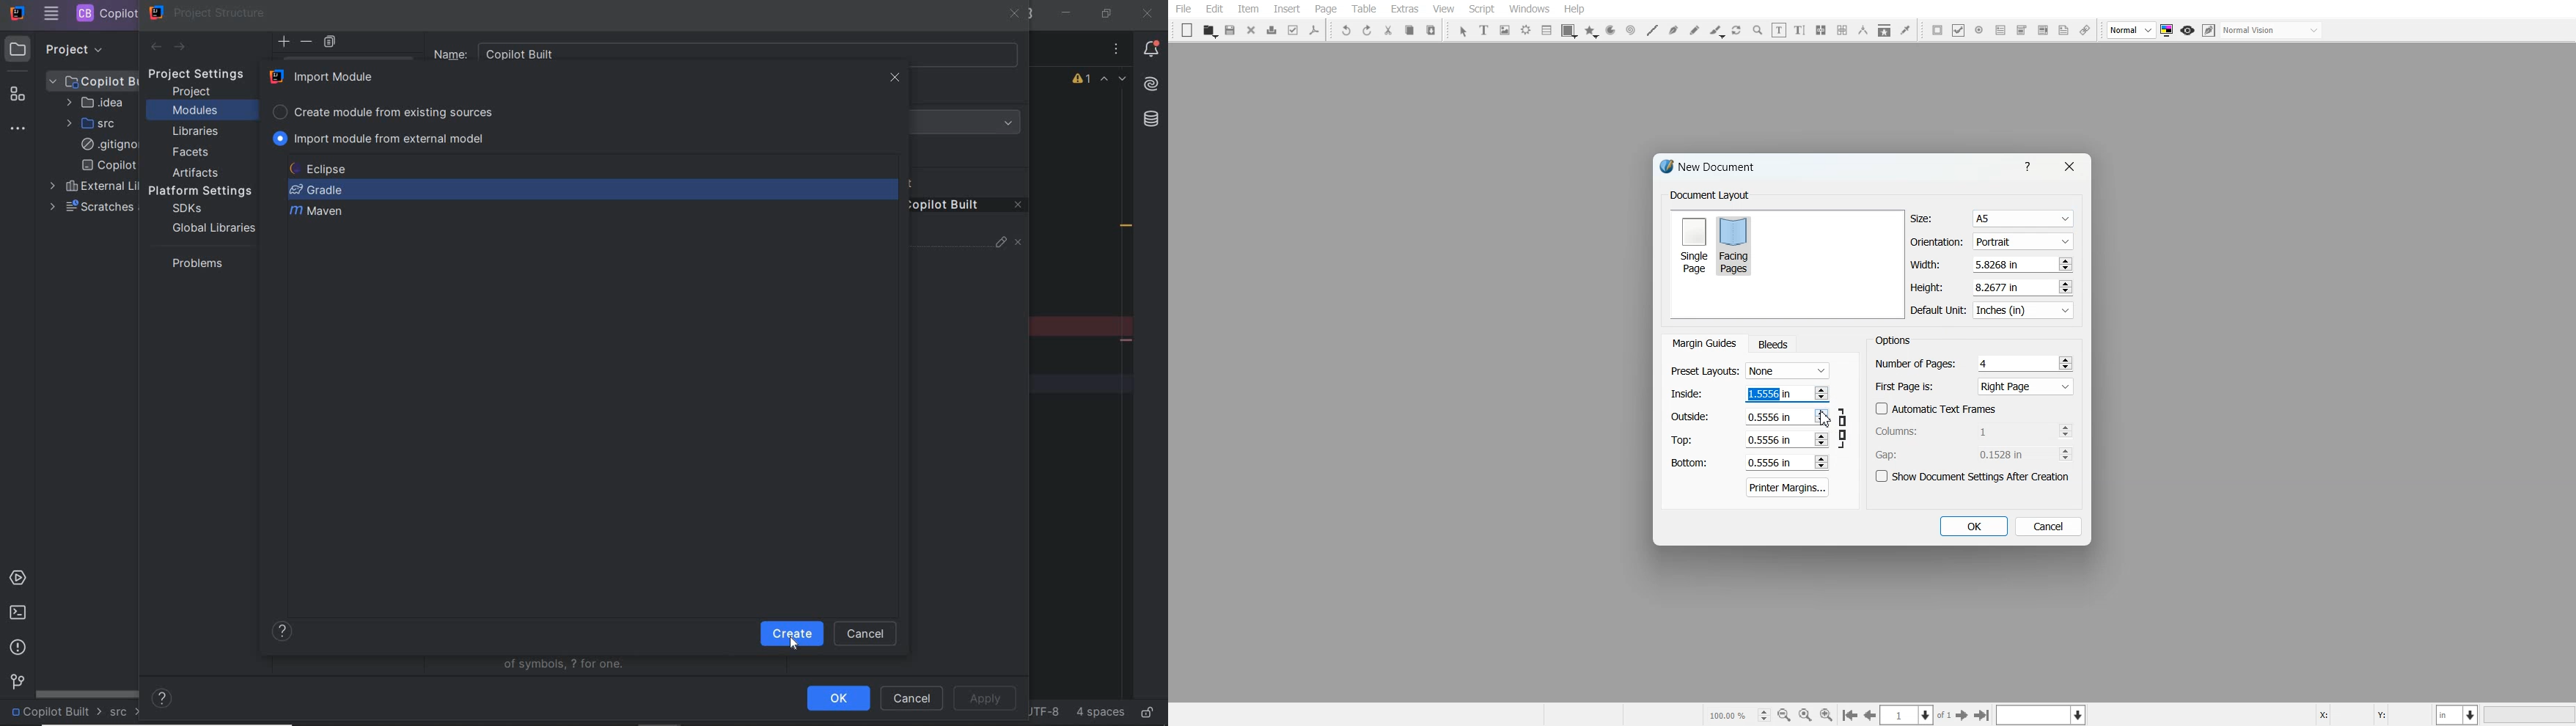 This screenshot has width=2576, height=728. I want to click on Right margin adjuster, so click(1750, 417).